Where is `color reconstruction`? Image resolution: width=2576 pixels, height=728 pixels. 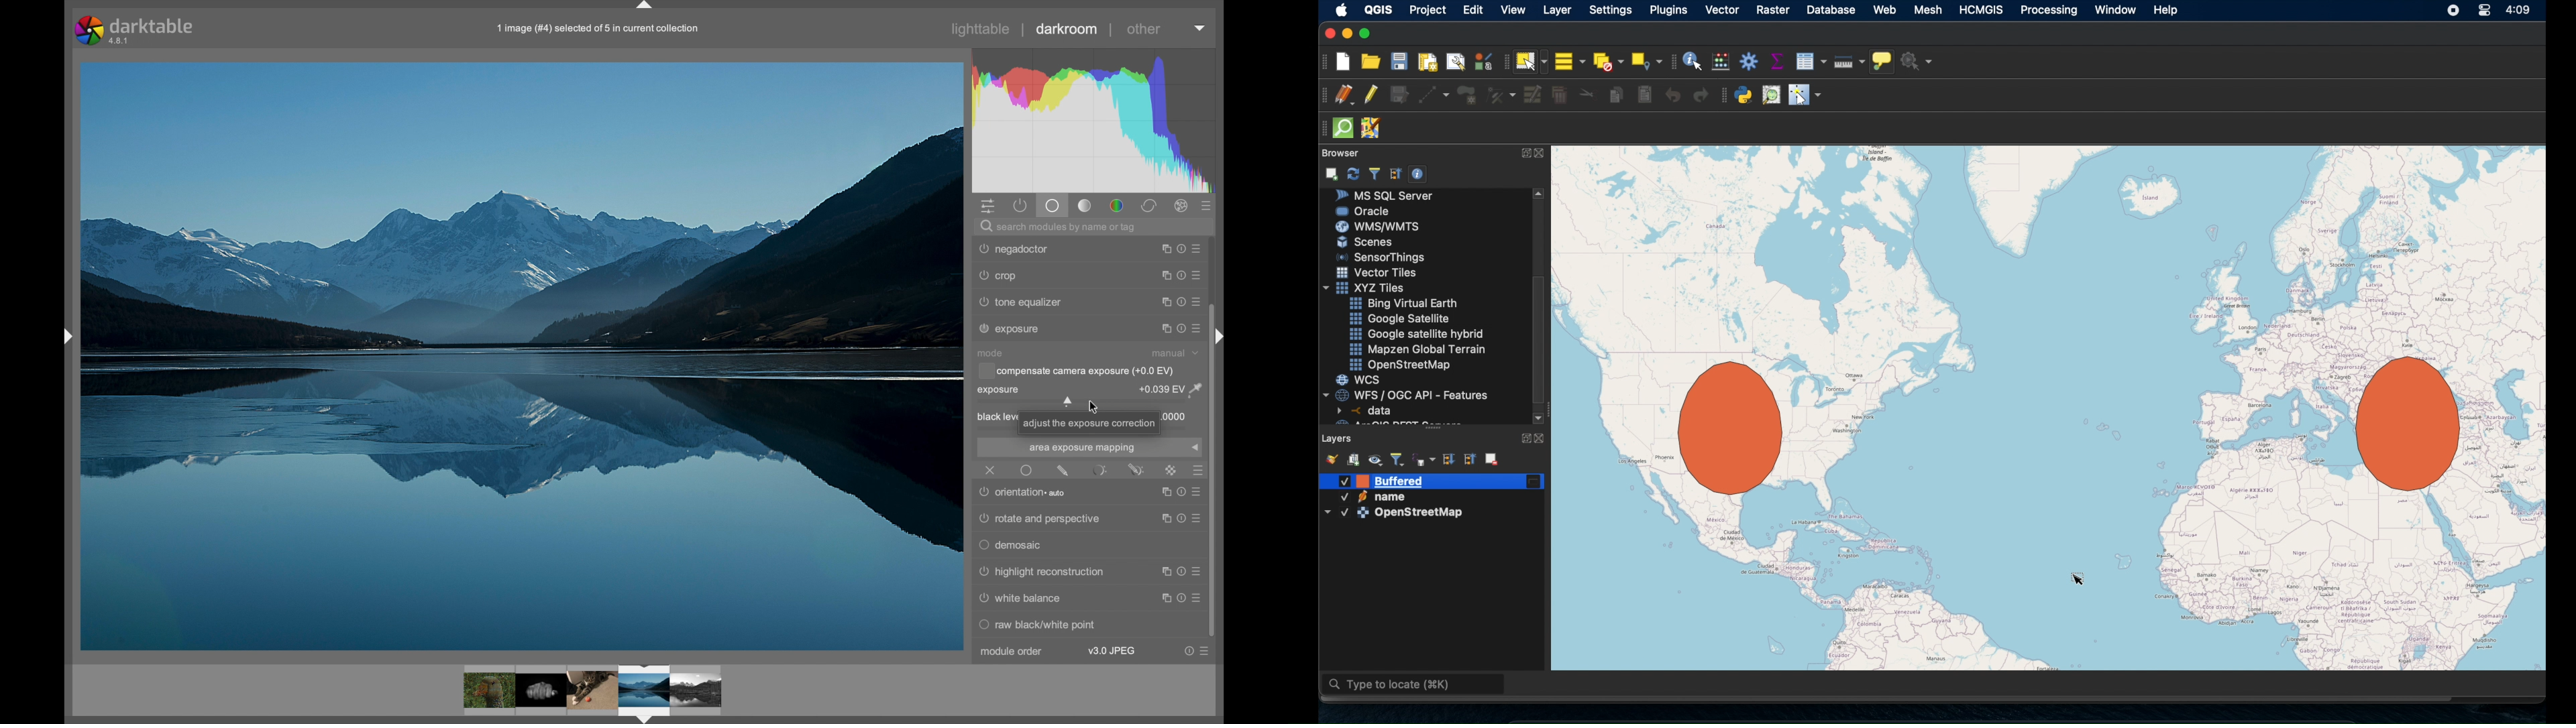
color reconstruction is located at coordinates (1034, 249).